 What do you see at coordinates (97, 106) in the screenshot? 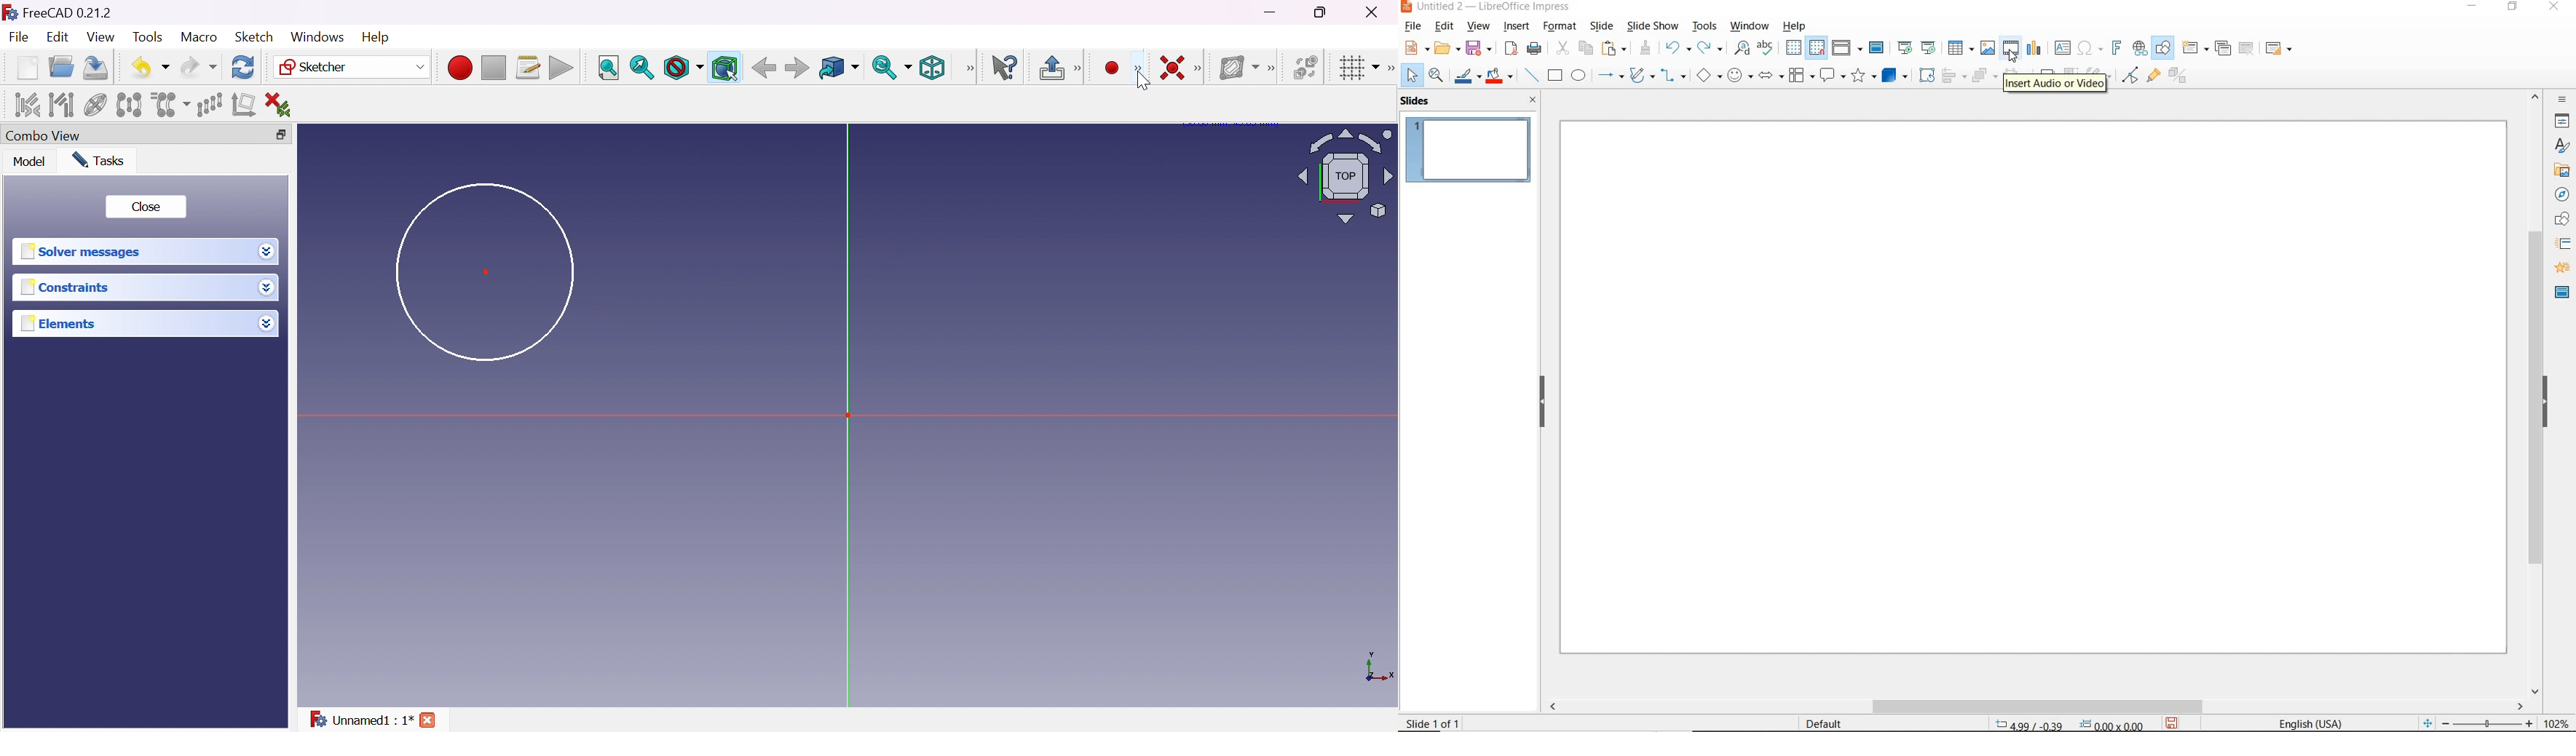
I see `Show/hide internal geometry` at bounding box center [97, 106].